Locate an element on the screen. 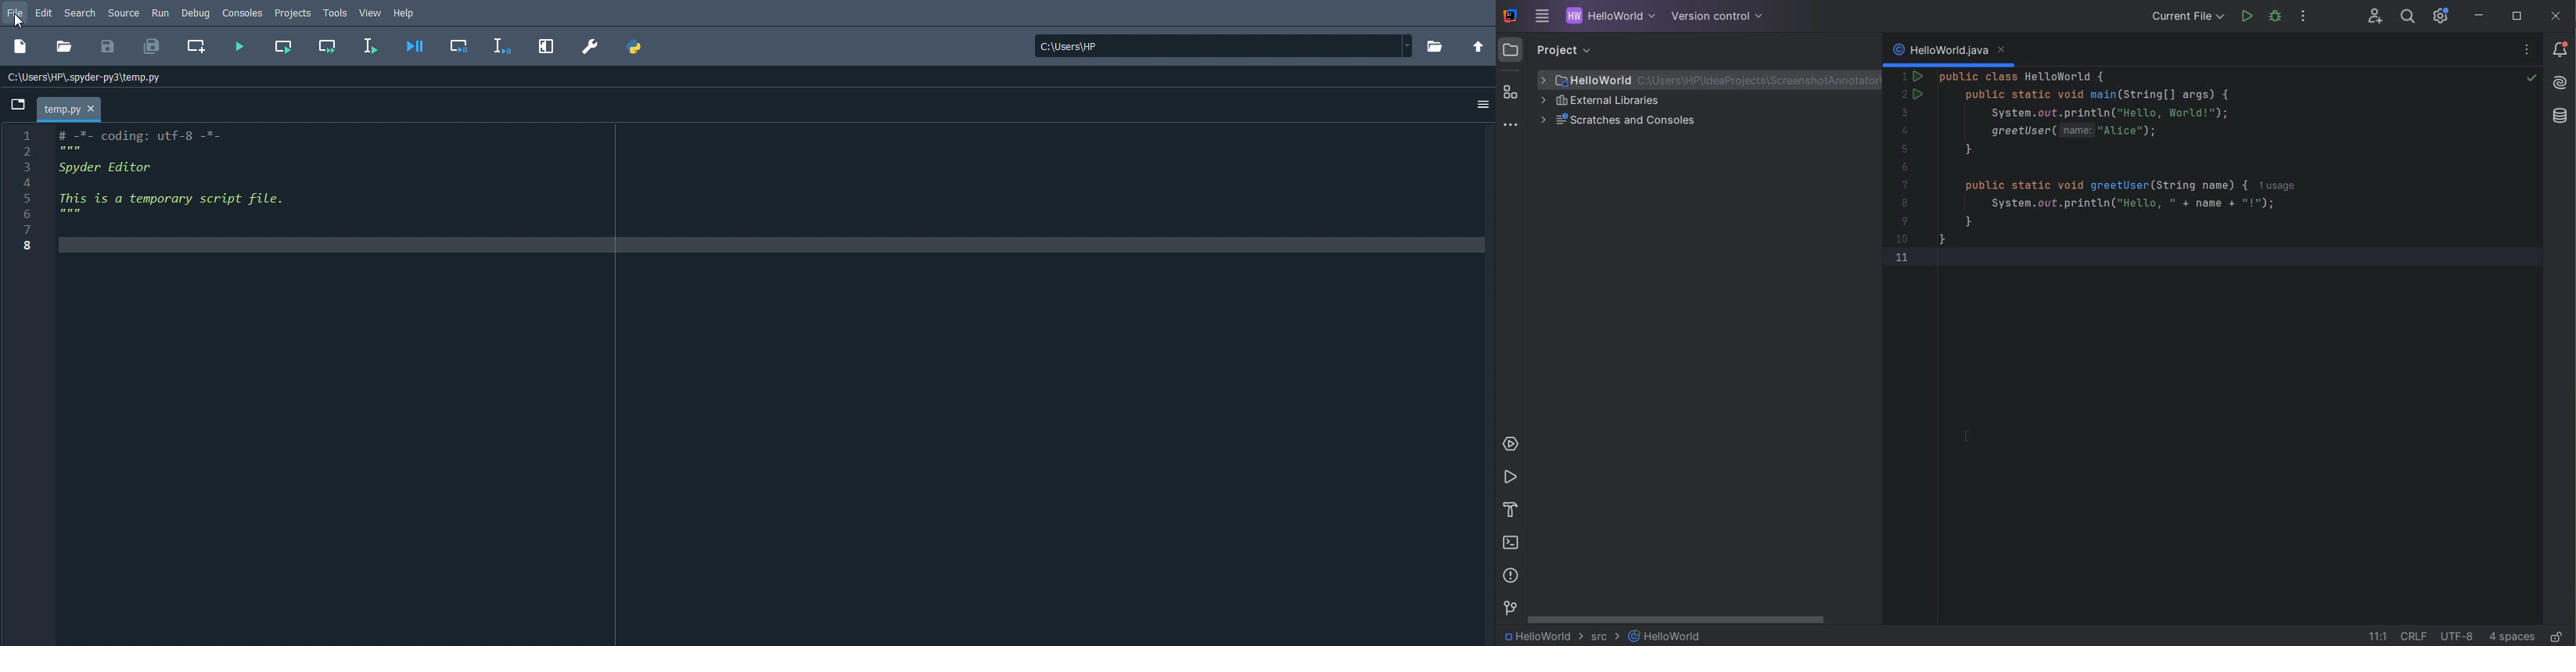  Search is located at coordinates (81, 12).